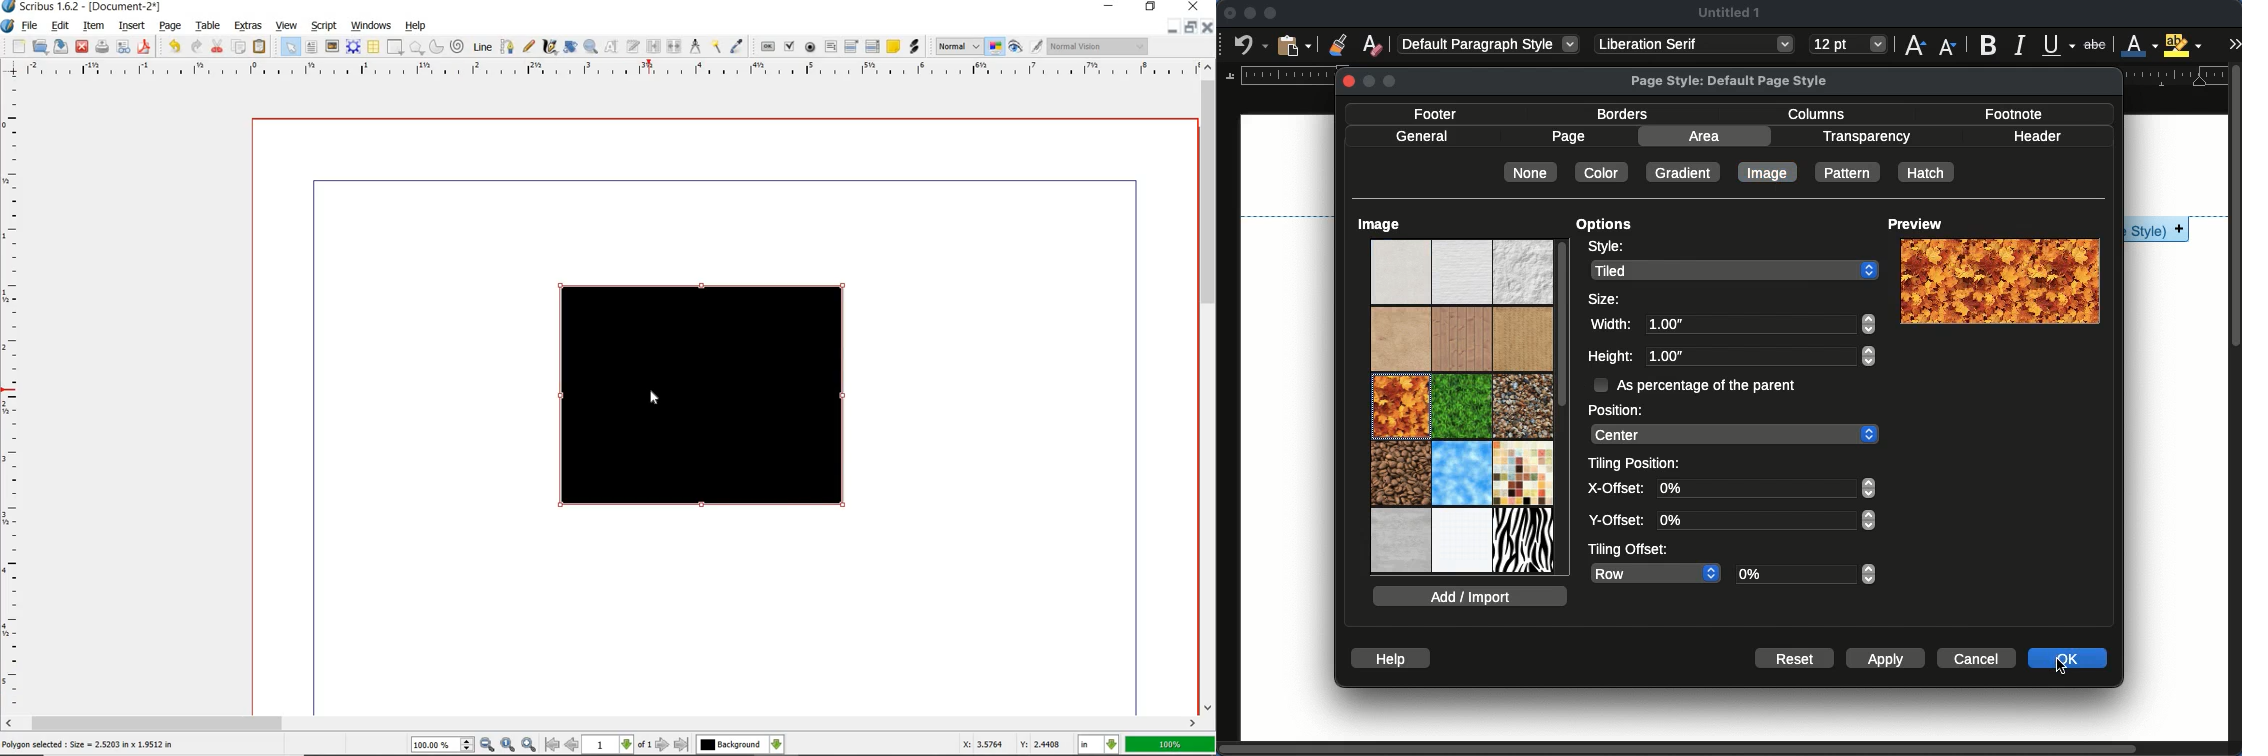 This screenshot has width=2268, height=756. I want to click on item, so click(95, 25).